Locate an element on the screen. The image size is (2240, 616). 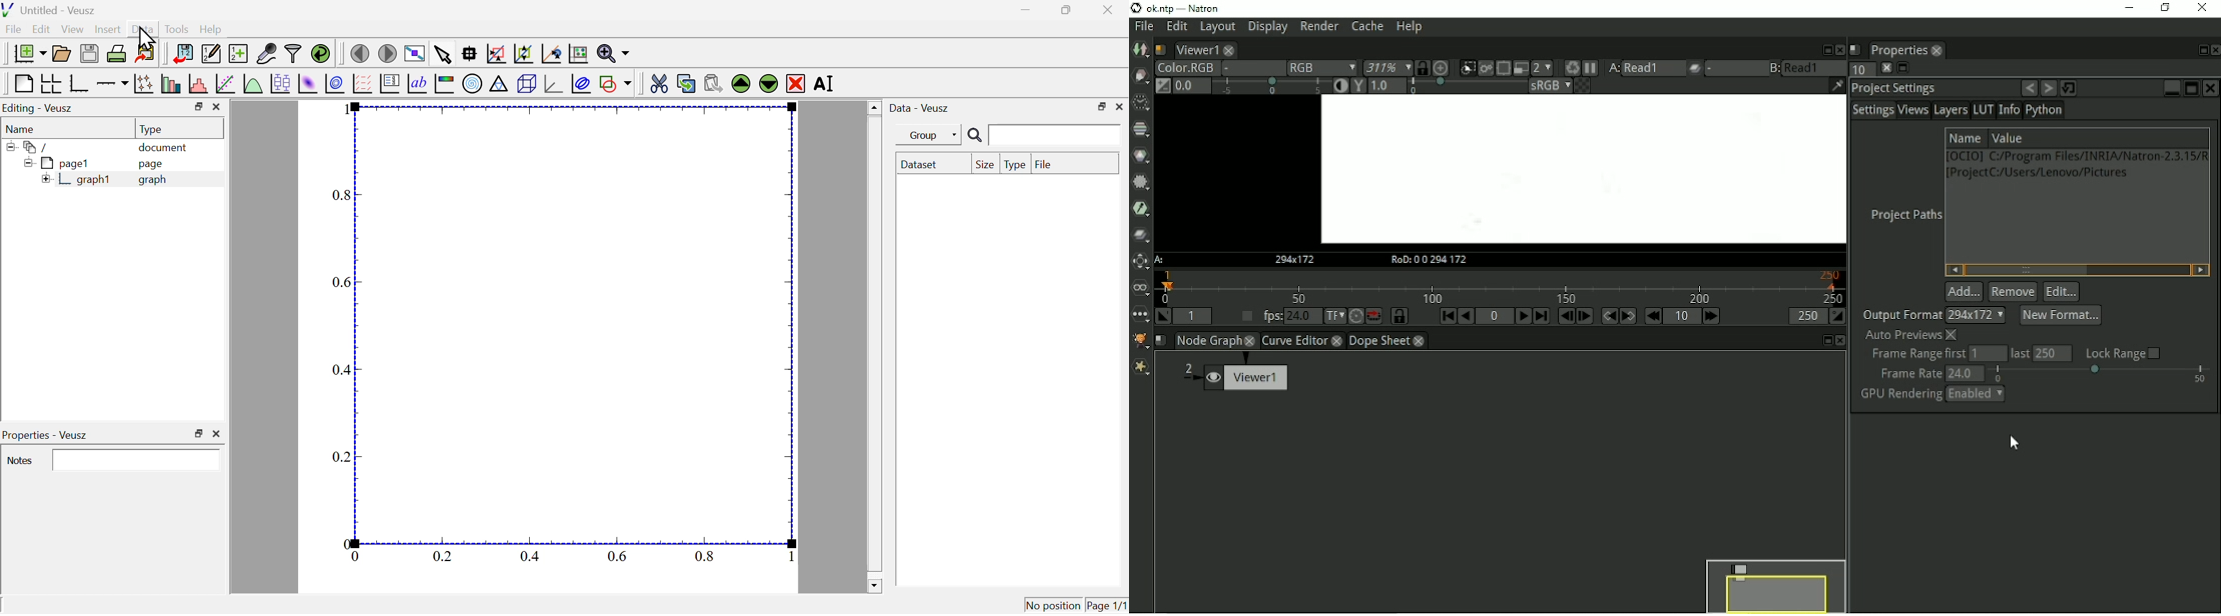
Horizontal scrollbar is located at coordinates (2078, 270).